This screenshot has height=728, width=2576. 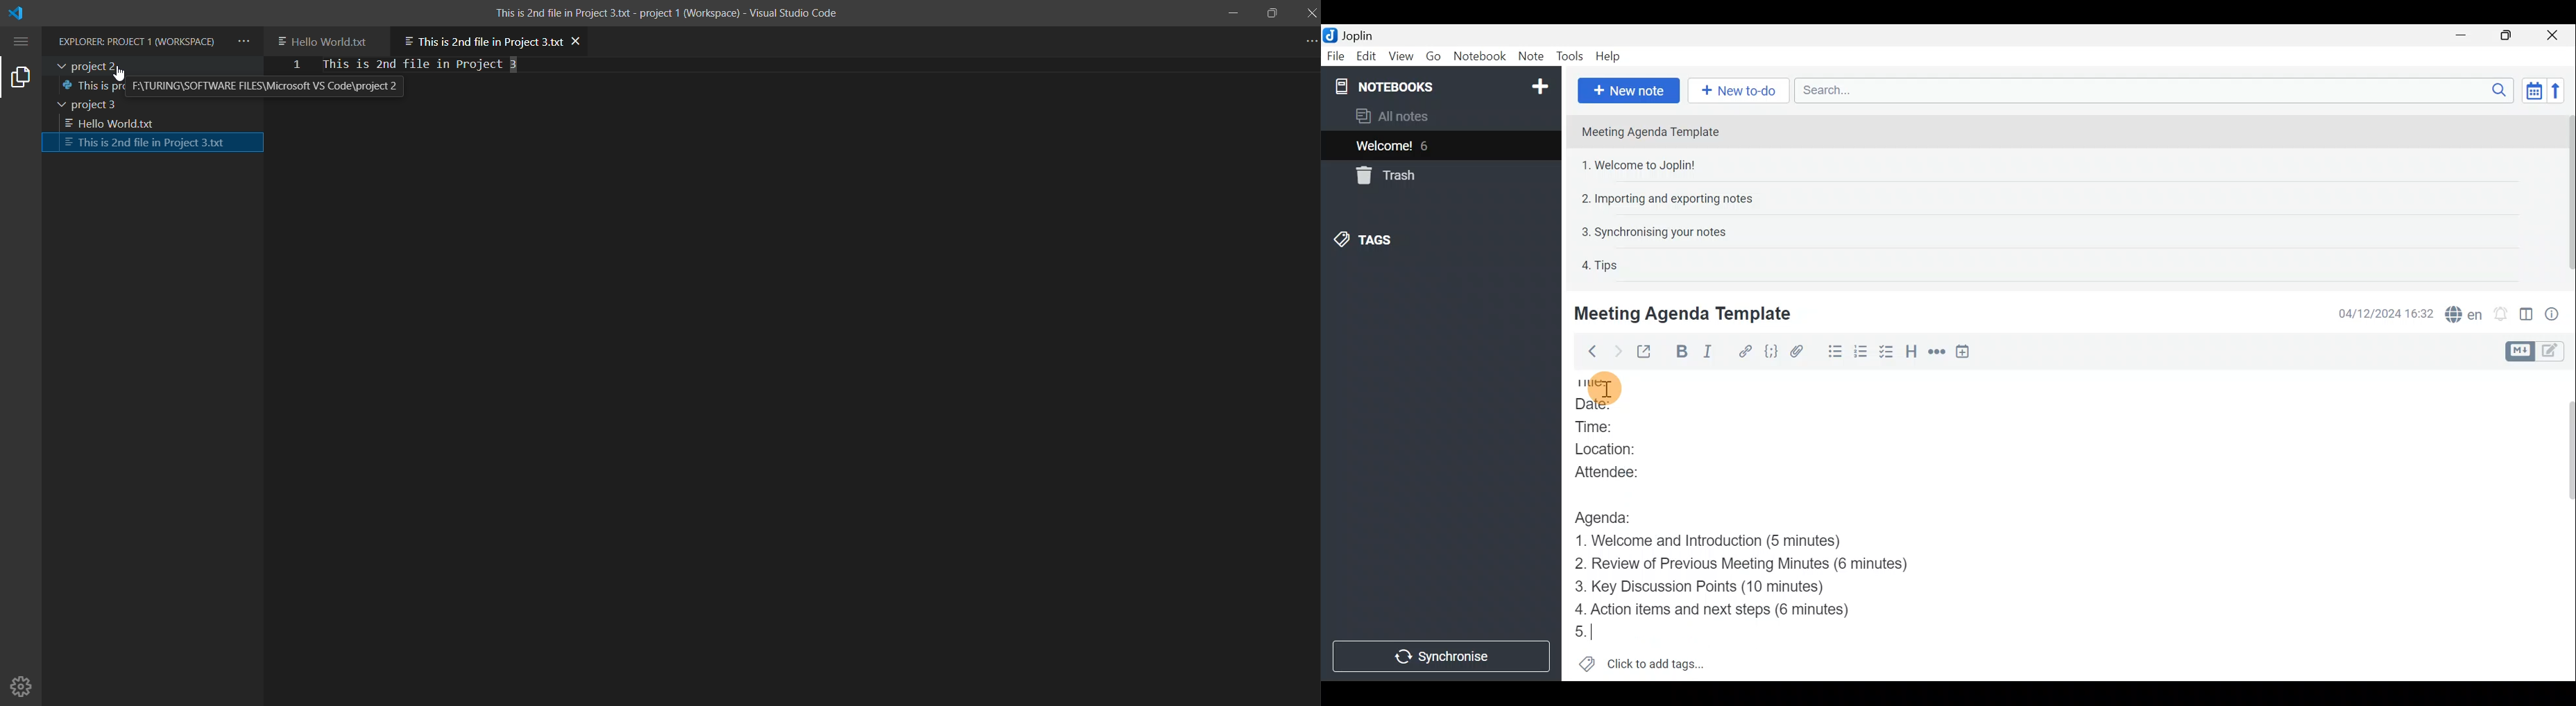 What do you see at coordinates (2554, 36) in the screenshot?
I see `Close` at bounding box center [2554, 36].